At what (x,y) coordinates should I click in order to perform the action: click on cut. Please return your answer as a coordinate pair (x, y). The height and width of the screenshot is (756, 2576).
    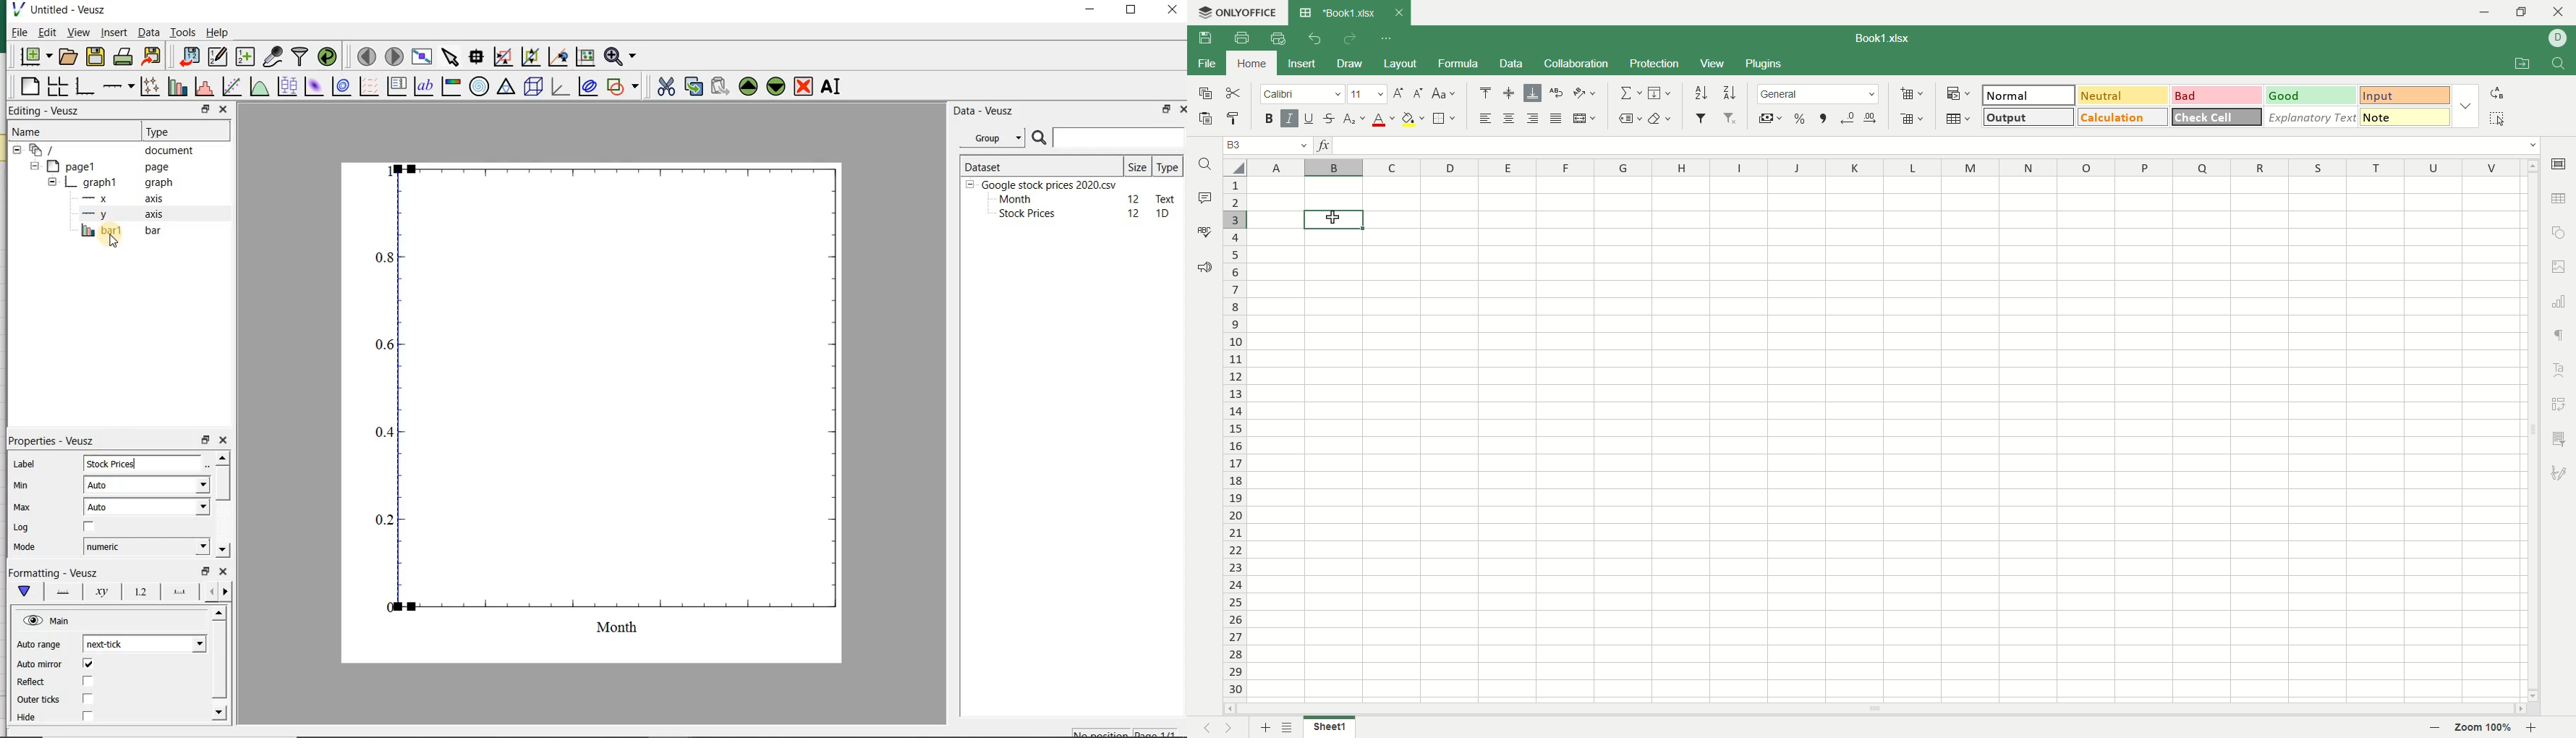
    Looking at the image, I should click on (1233, 93).